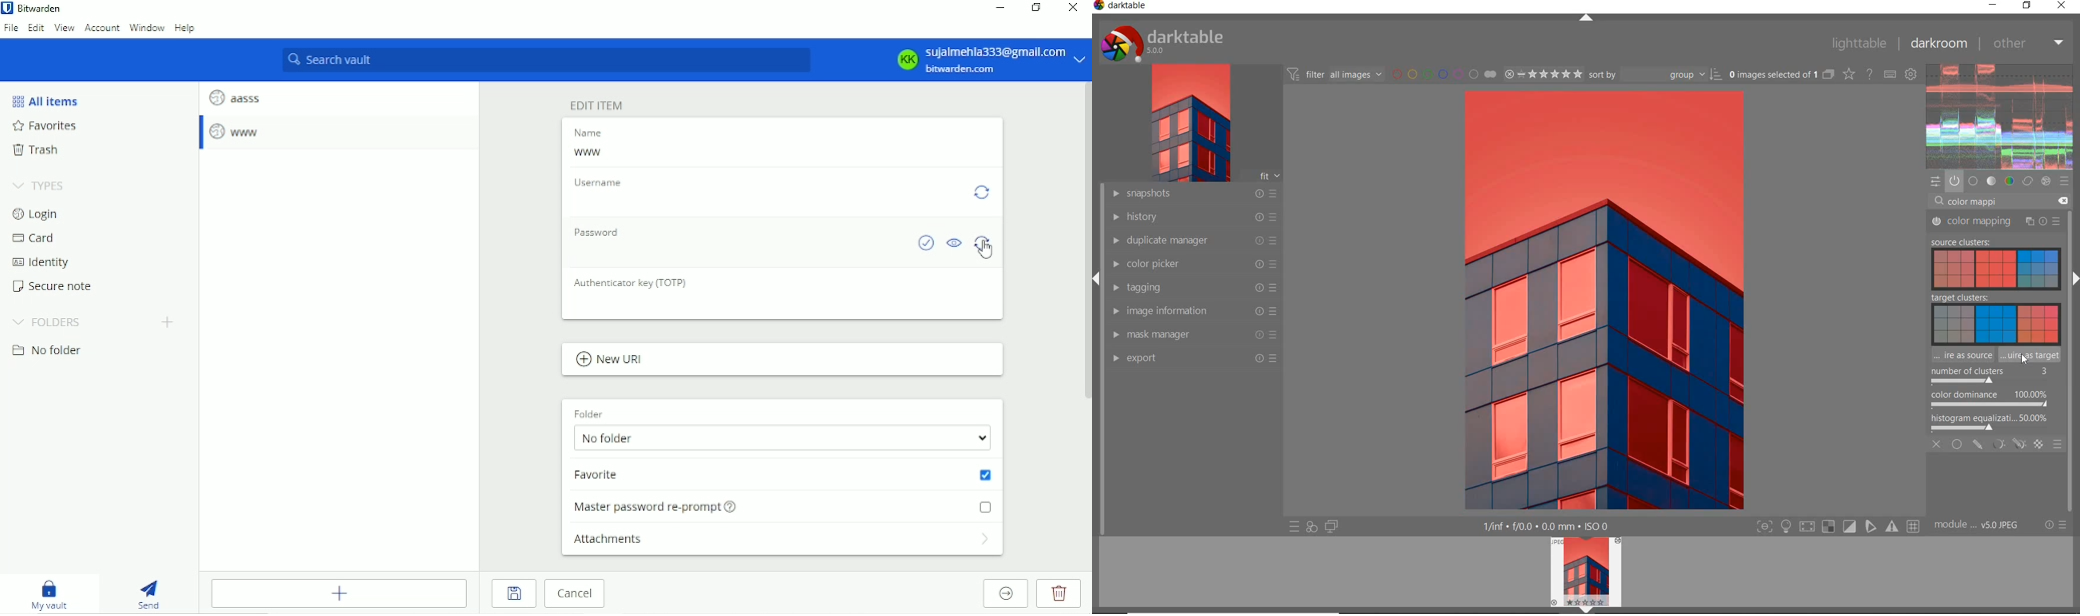 This screenshot has height=616, width=2100. Describe the element at coordinates (1008, 594) in the screenshot. I see `Move to organization` at that location.